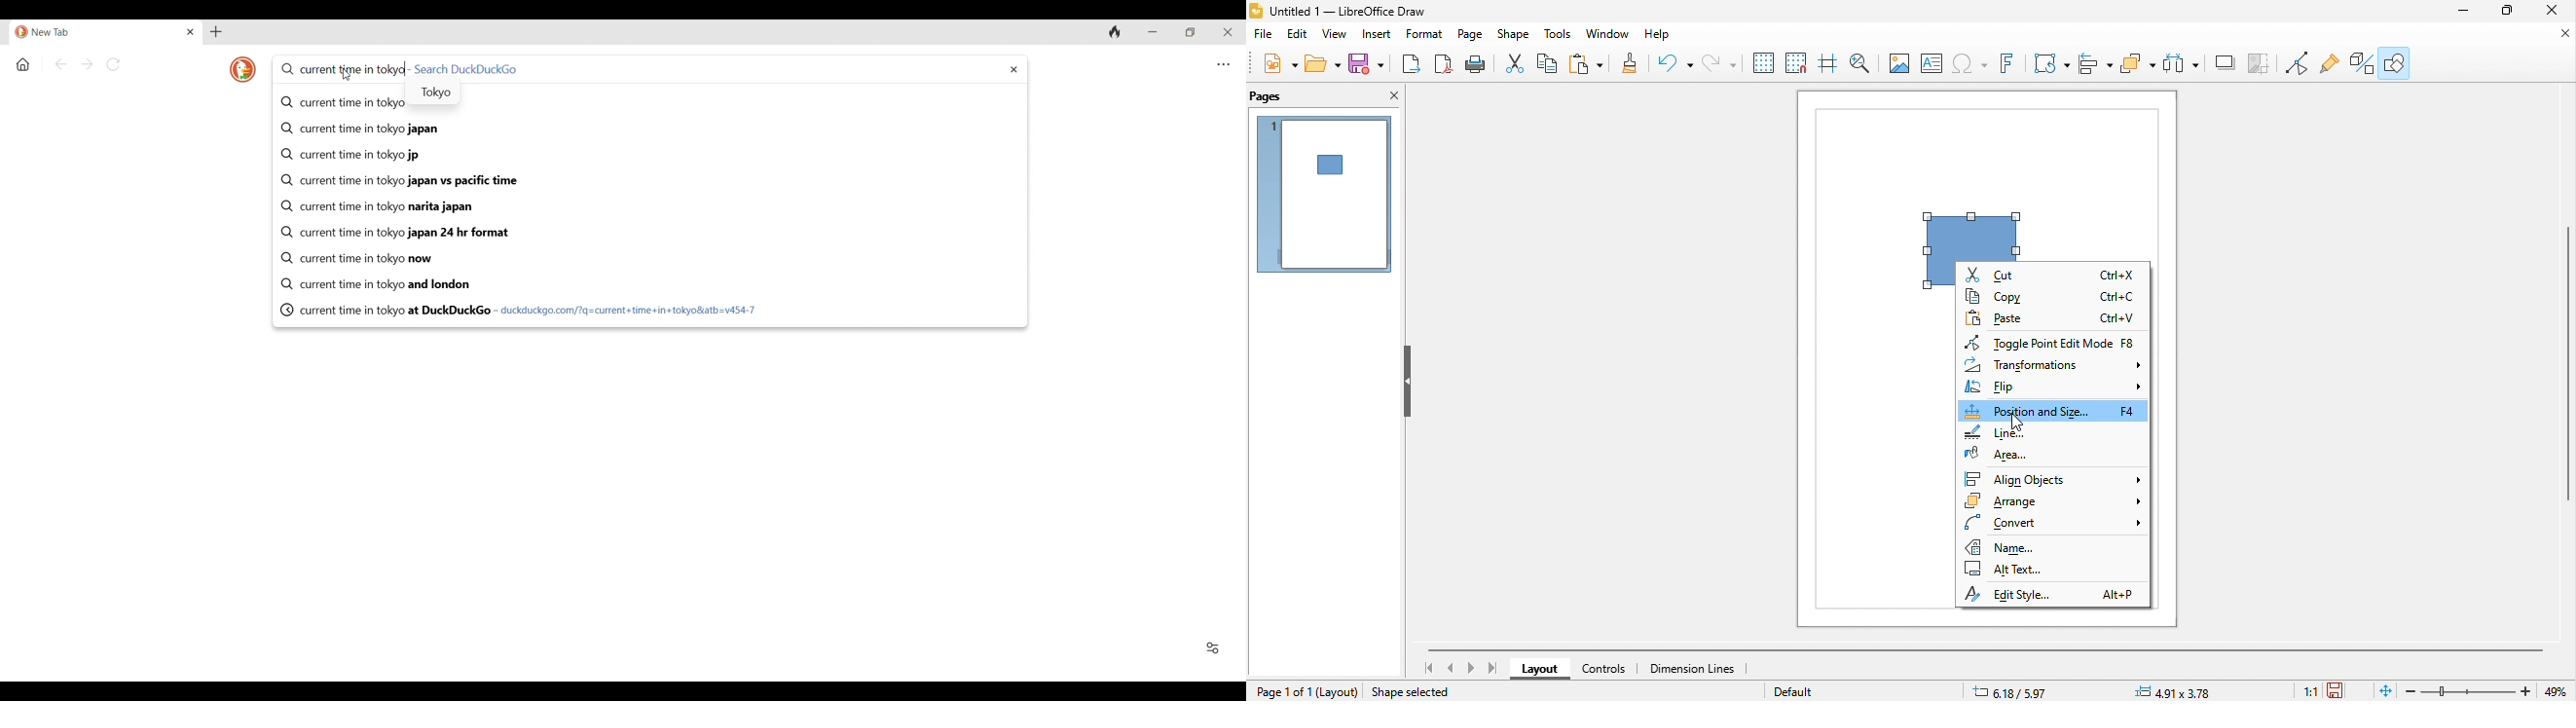 The width and height of the screenshot is (2576, 728). I want to click on view, so click(1336, 35).